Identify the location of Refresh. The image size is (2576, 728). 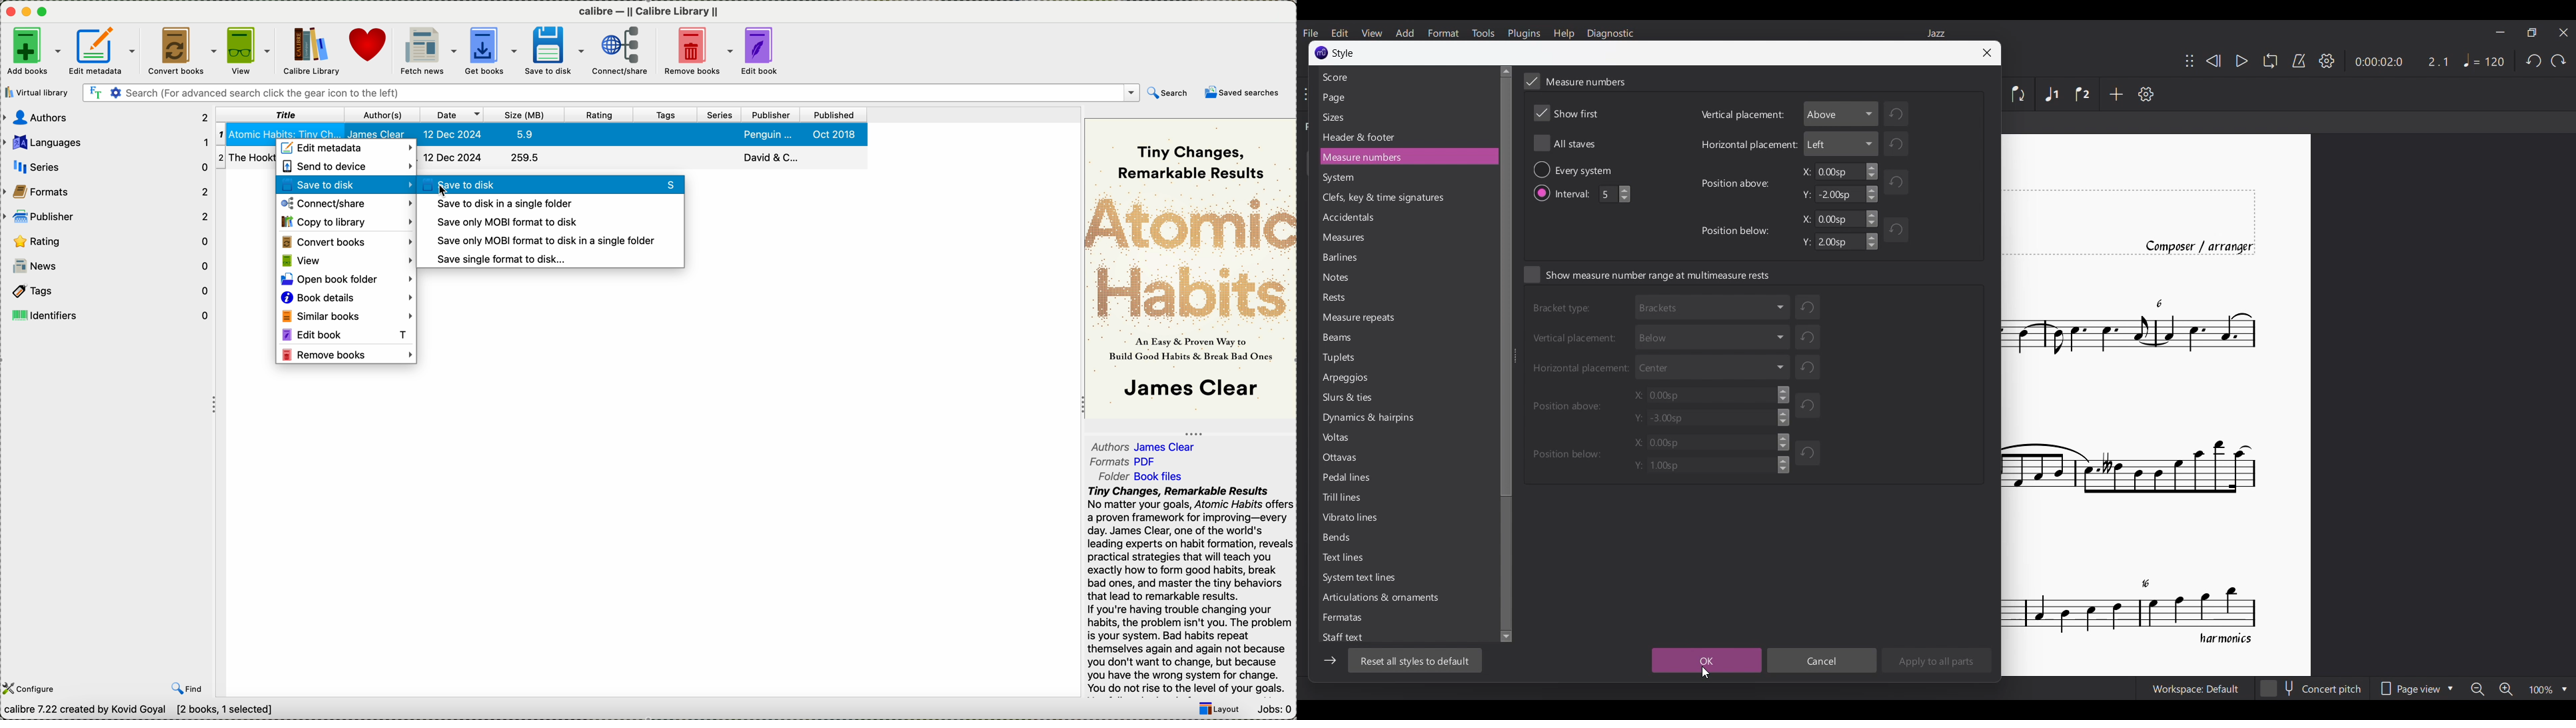
(1900, 145).